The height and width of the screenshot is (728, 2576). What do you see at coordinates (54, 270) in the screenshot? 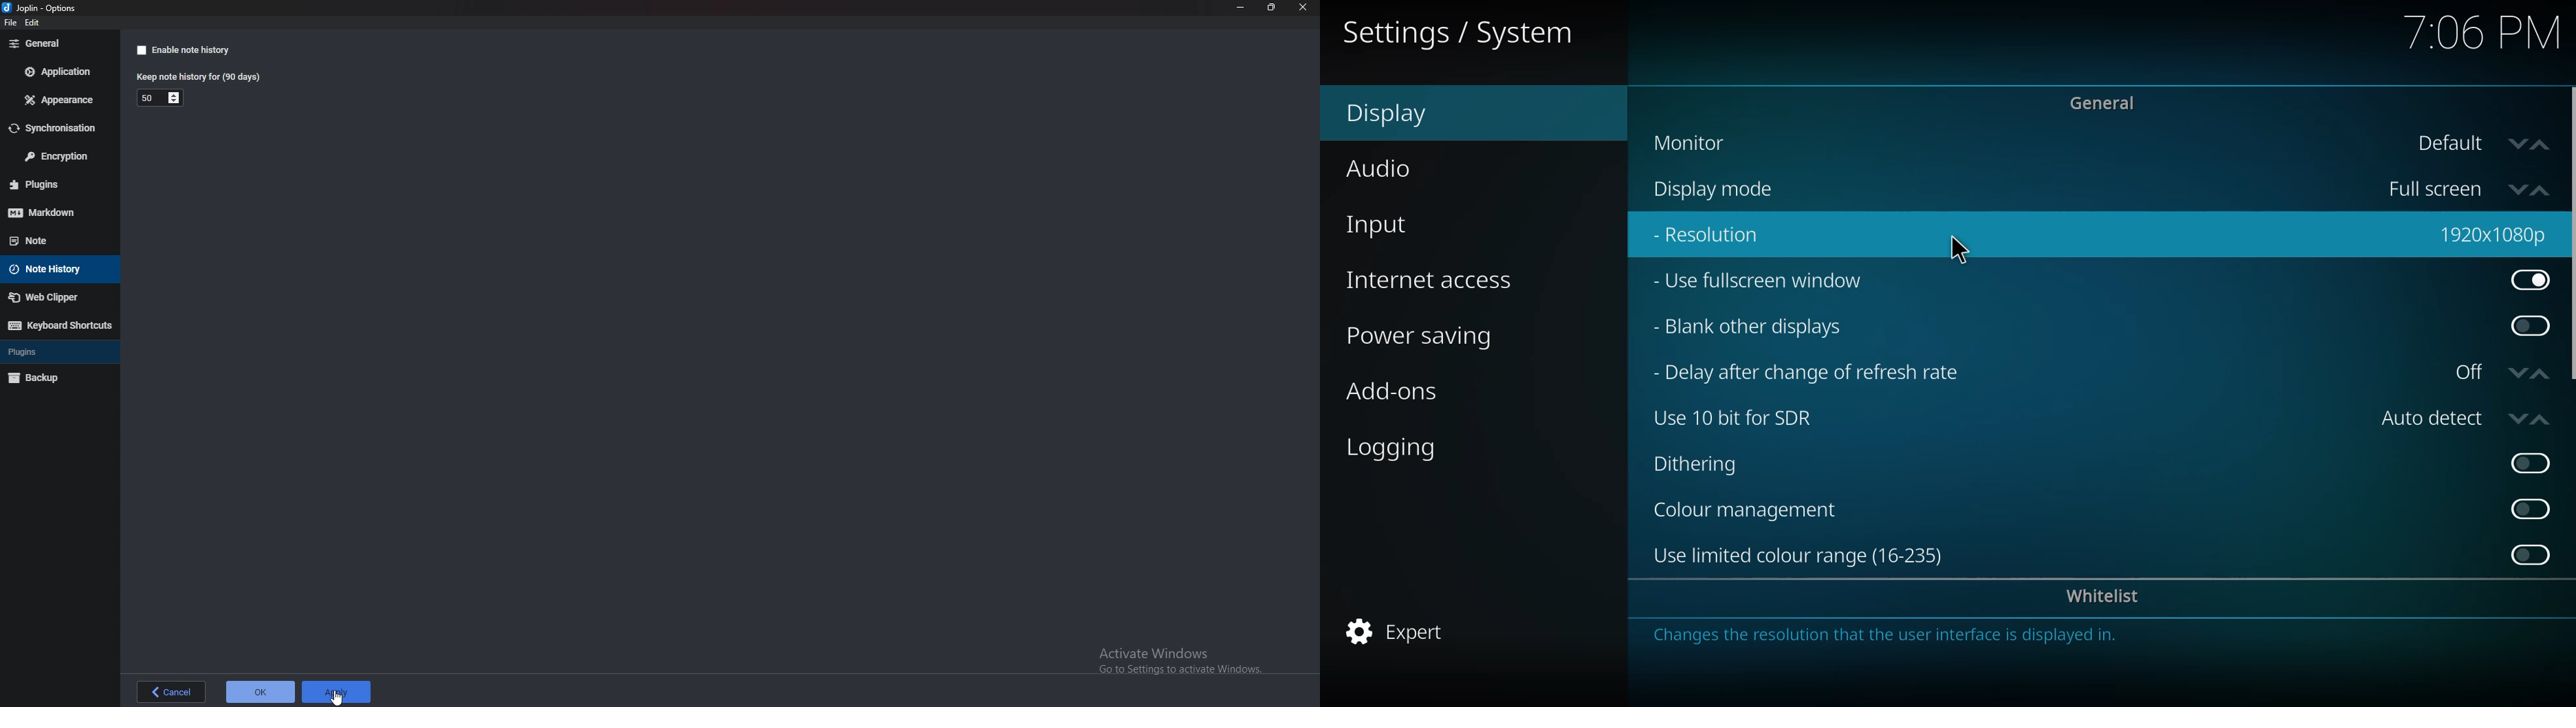
I see `Note history` at bounding box center [54, 270].